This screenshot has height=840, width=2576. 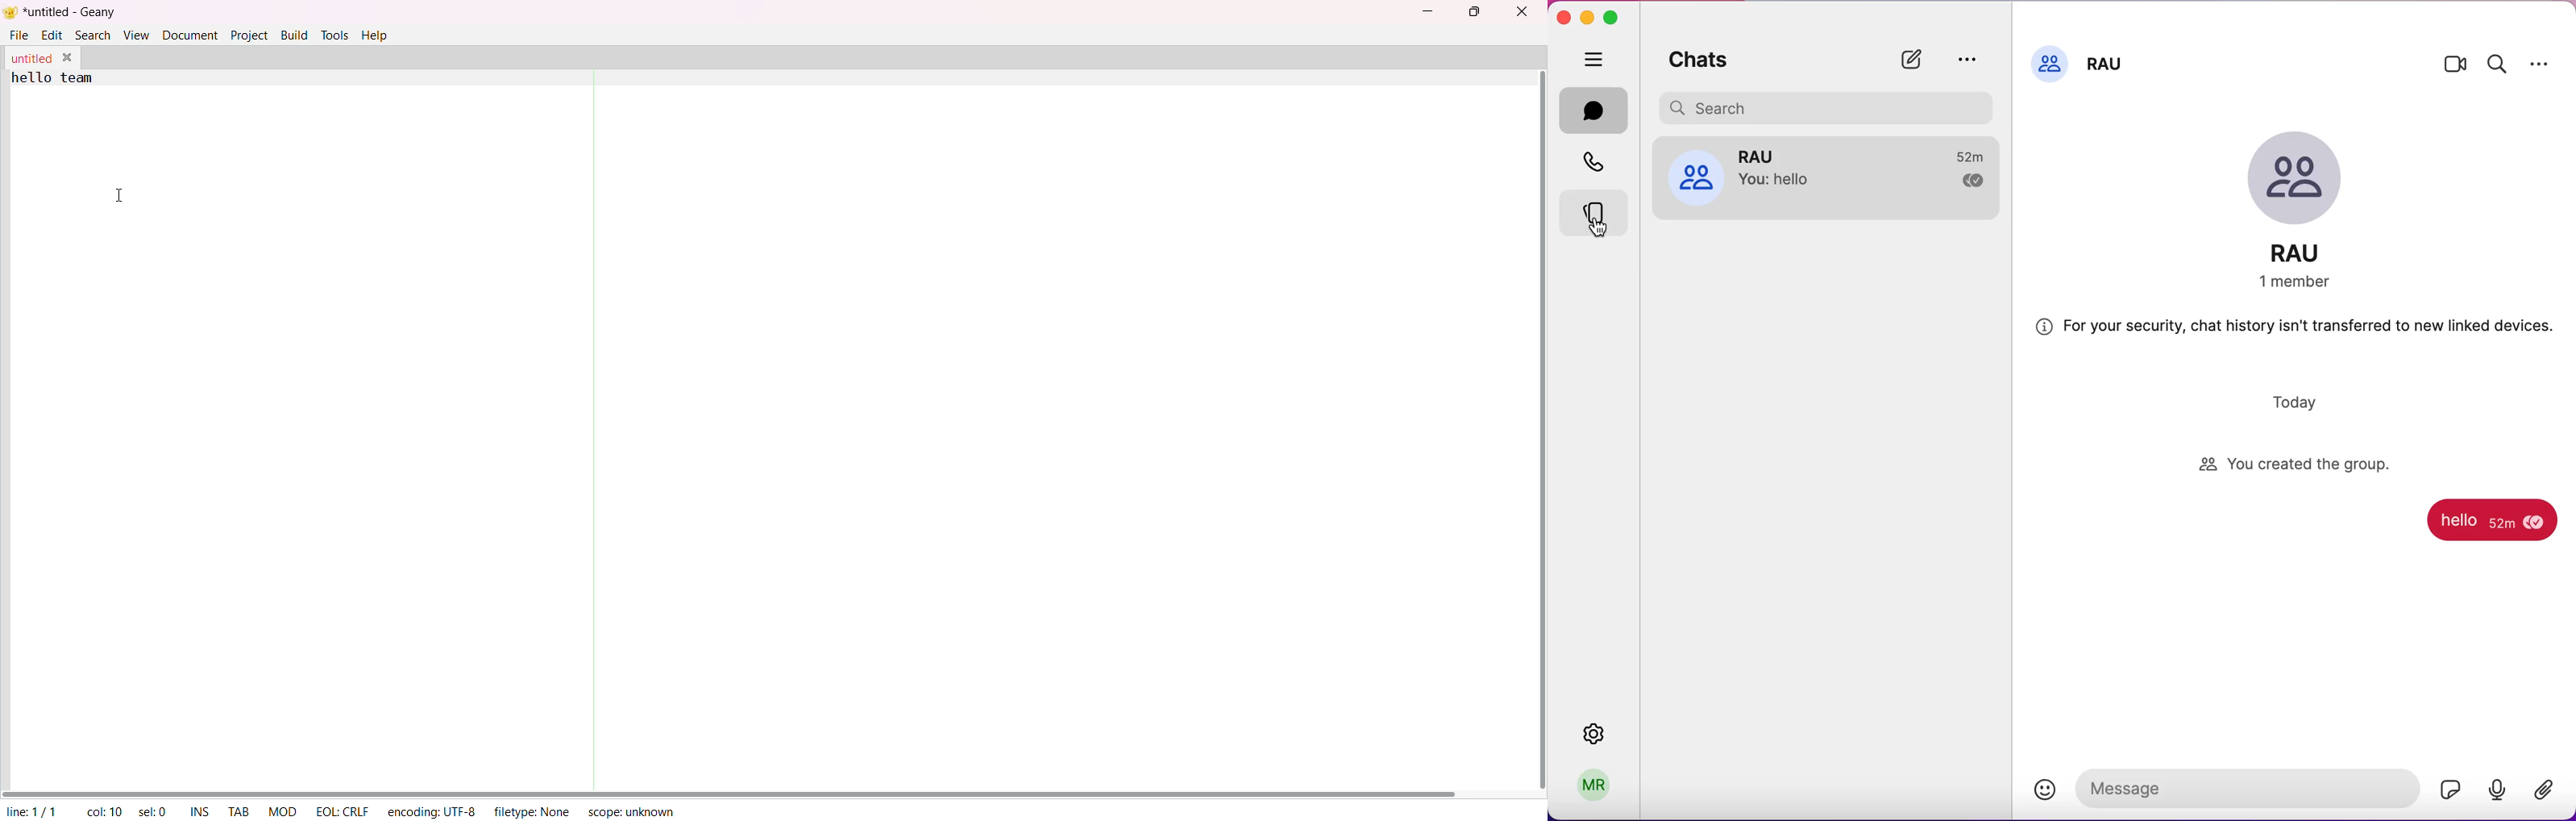 What do you see at coordinates (2468, 523) in the screenshot?
I see `message sent` at bounding box center [2468, 523].